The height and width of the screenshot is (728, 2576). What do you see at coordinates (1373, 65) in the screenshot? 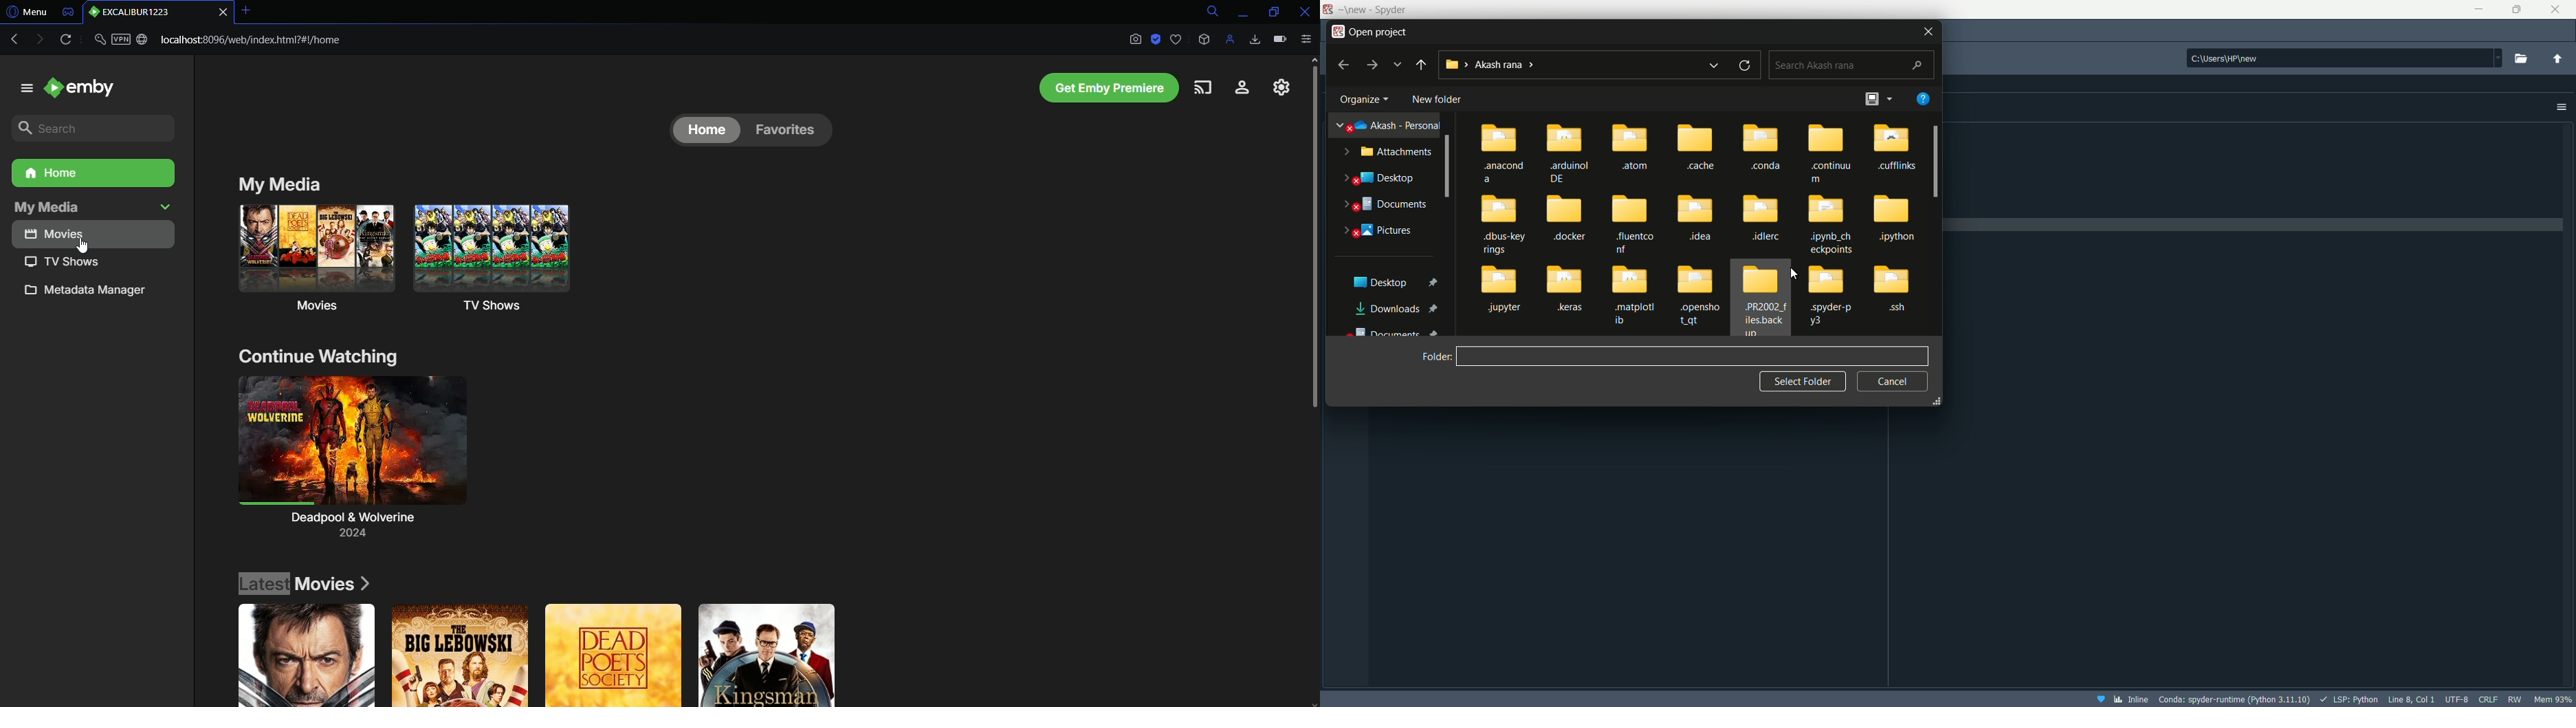
I see `forward` at bounding box center [1373, 65].